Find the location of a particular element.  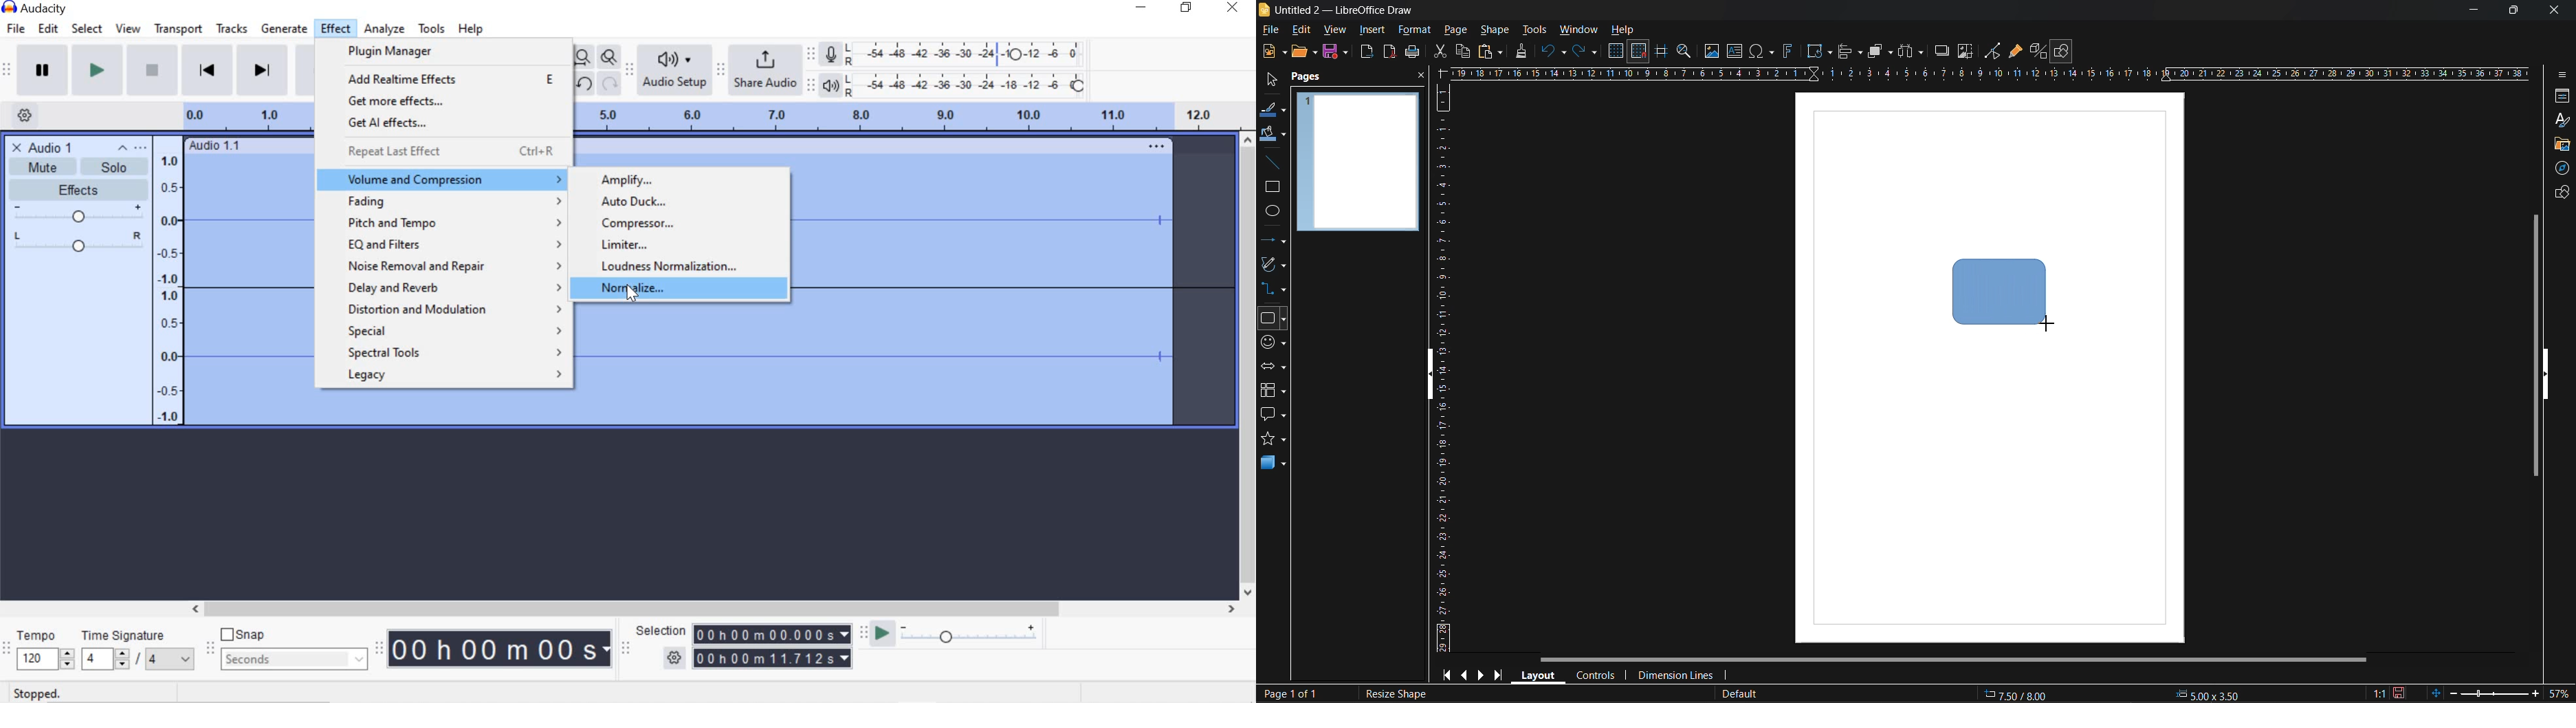

display grid is located at coordinates (1618, 52).